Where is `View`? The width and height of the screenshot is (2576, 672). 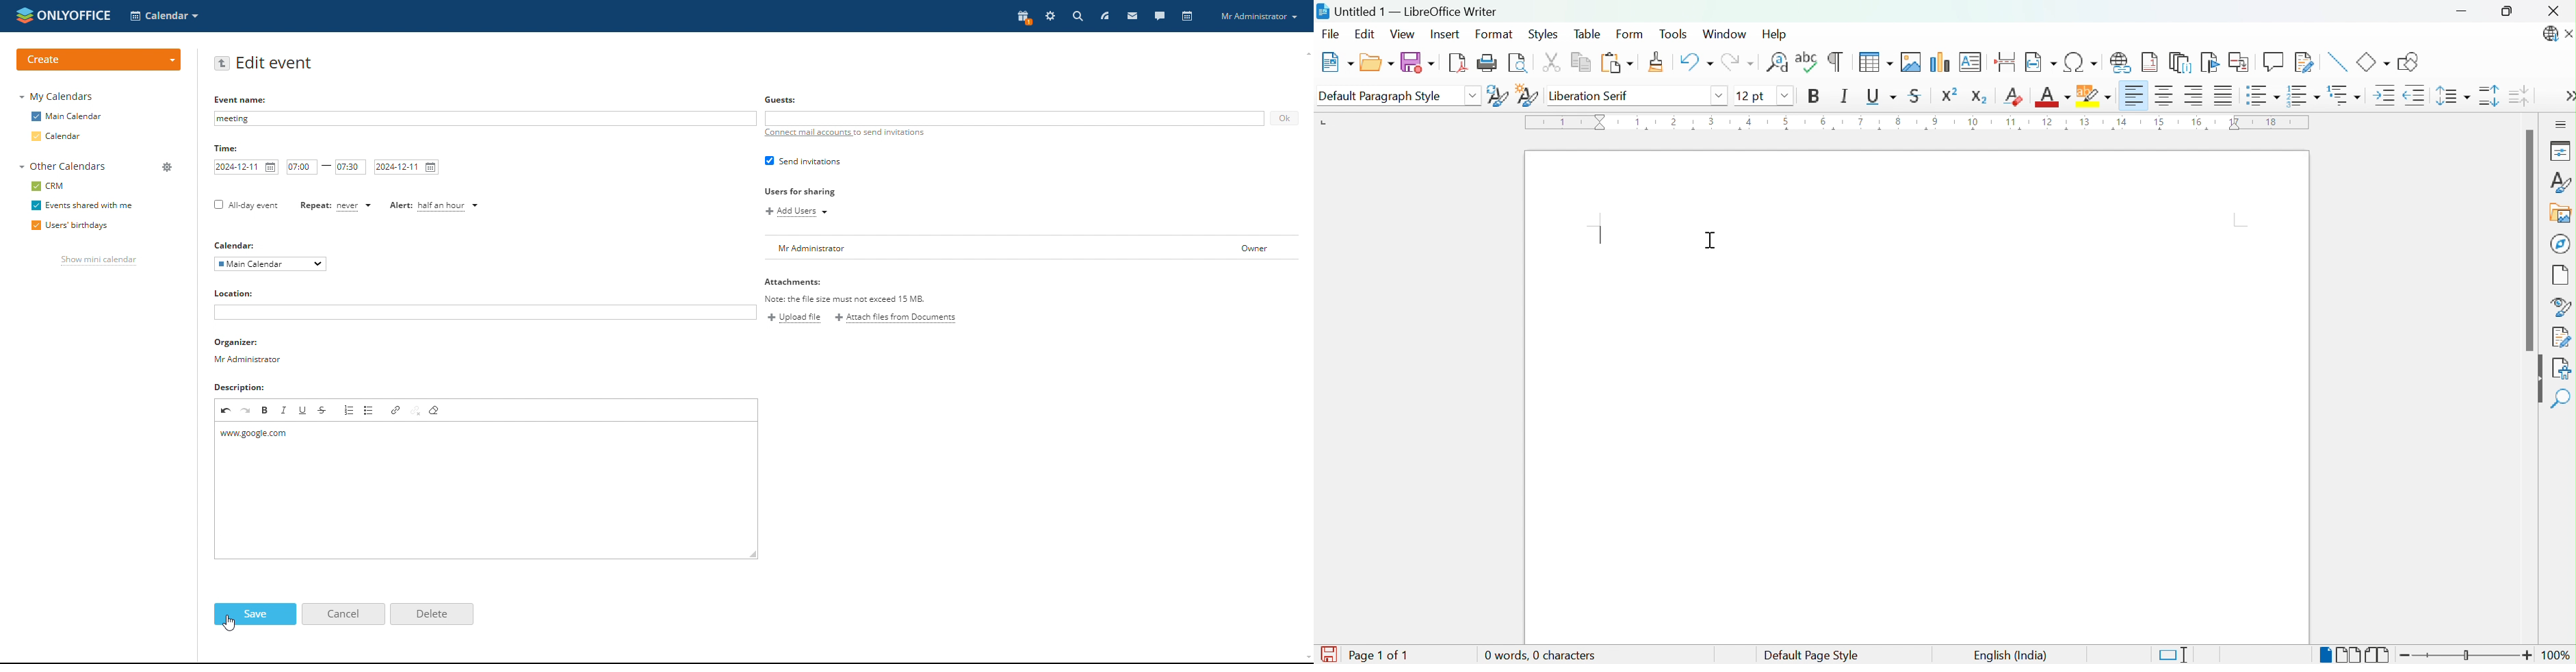 View is located at coordinates (1403, 35).